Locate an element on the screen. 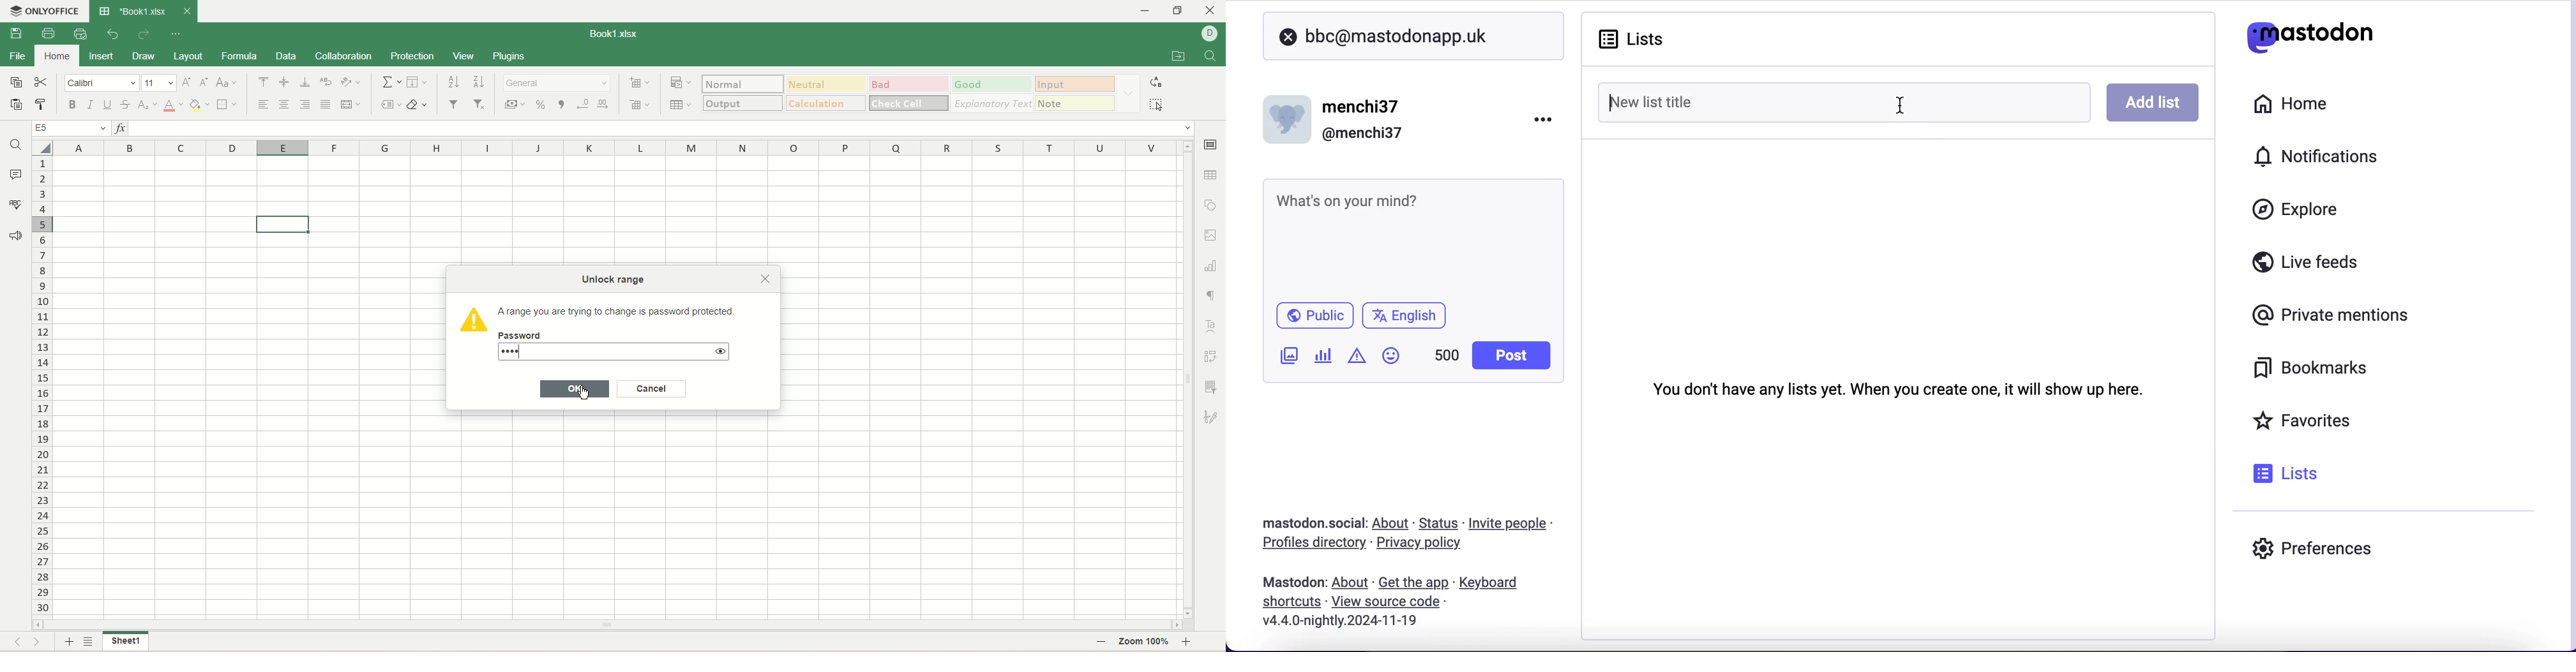  explanatory text is located at coordinates (992, 105).